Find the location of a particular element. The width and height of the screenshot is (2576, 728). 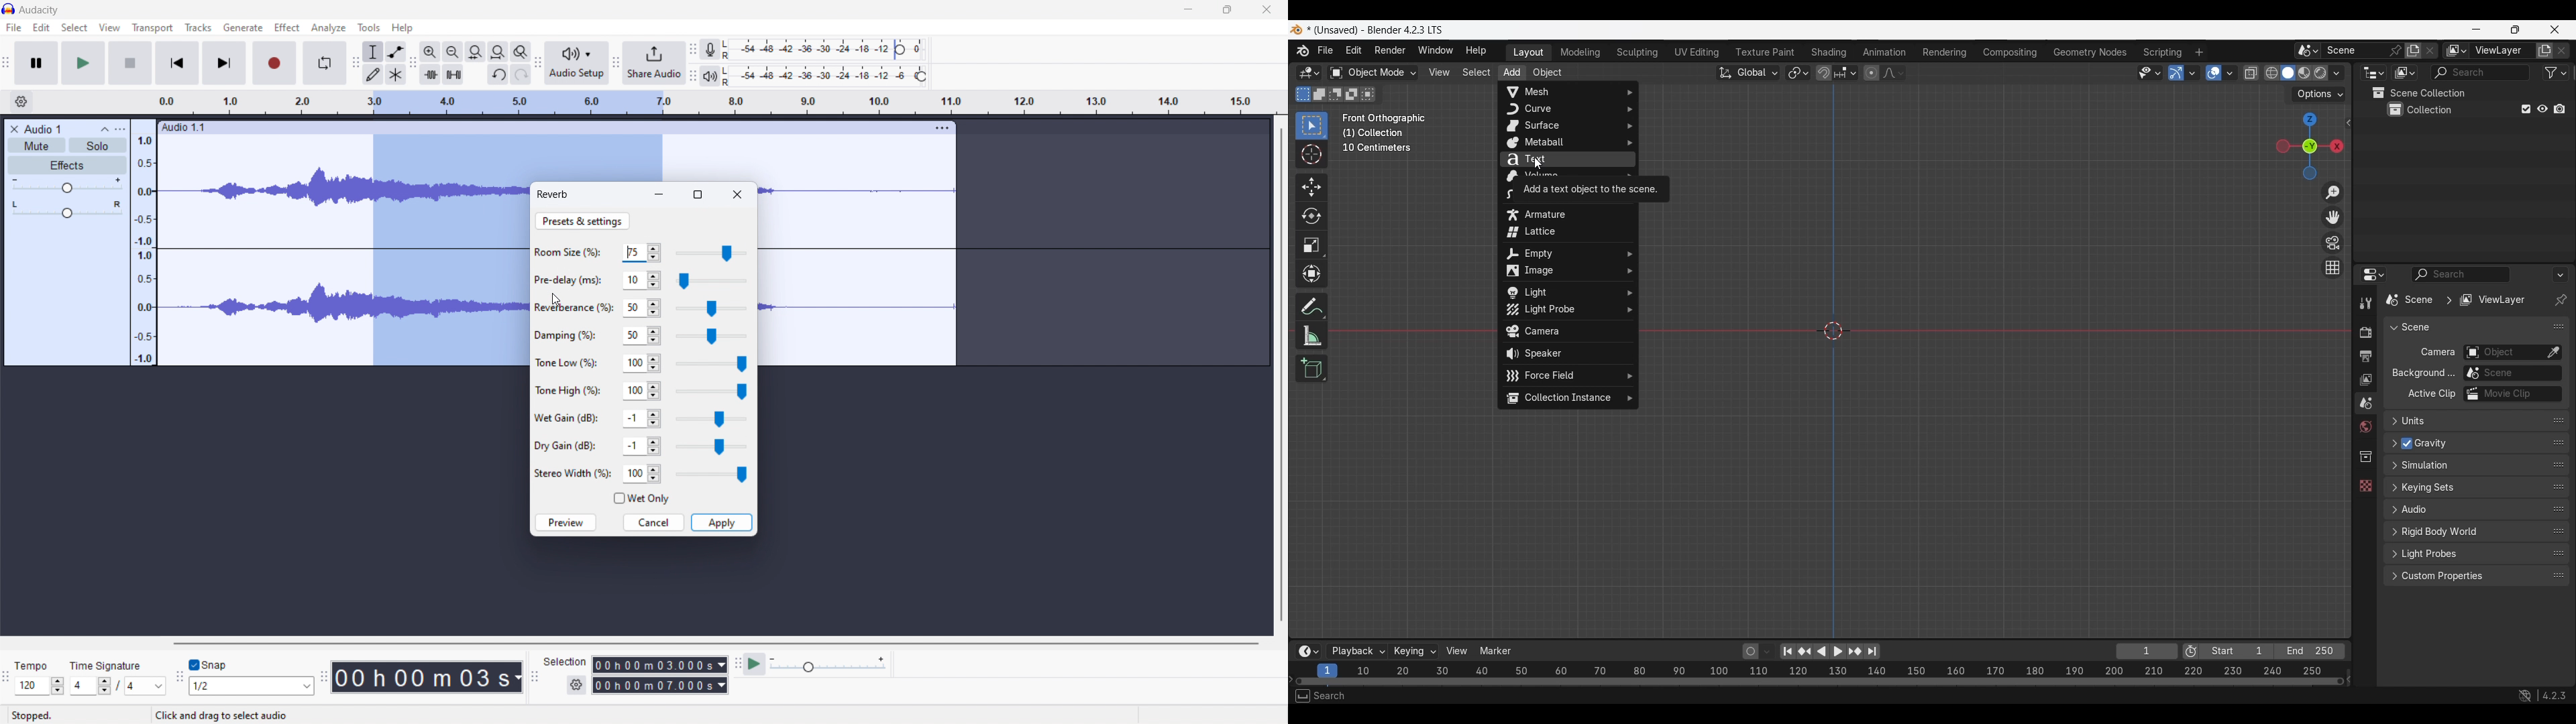

Proportional editing objects is located at coordinates (1871, 72).